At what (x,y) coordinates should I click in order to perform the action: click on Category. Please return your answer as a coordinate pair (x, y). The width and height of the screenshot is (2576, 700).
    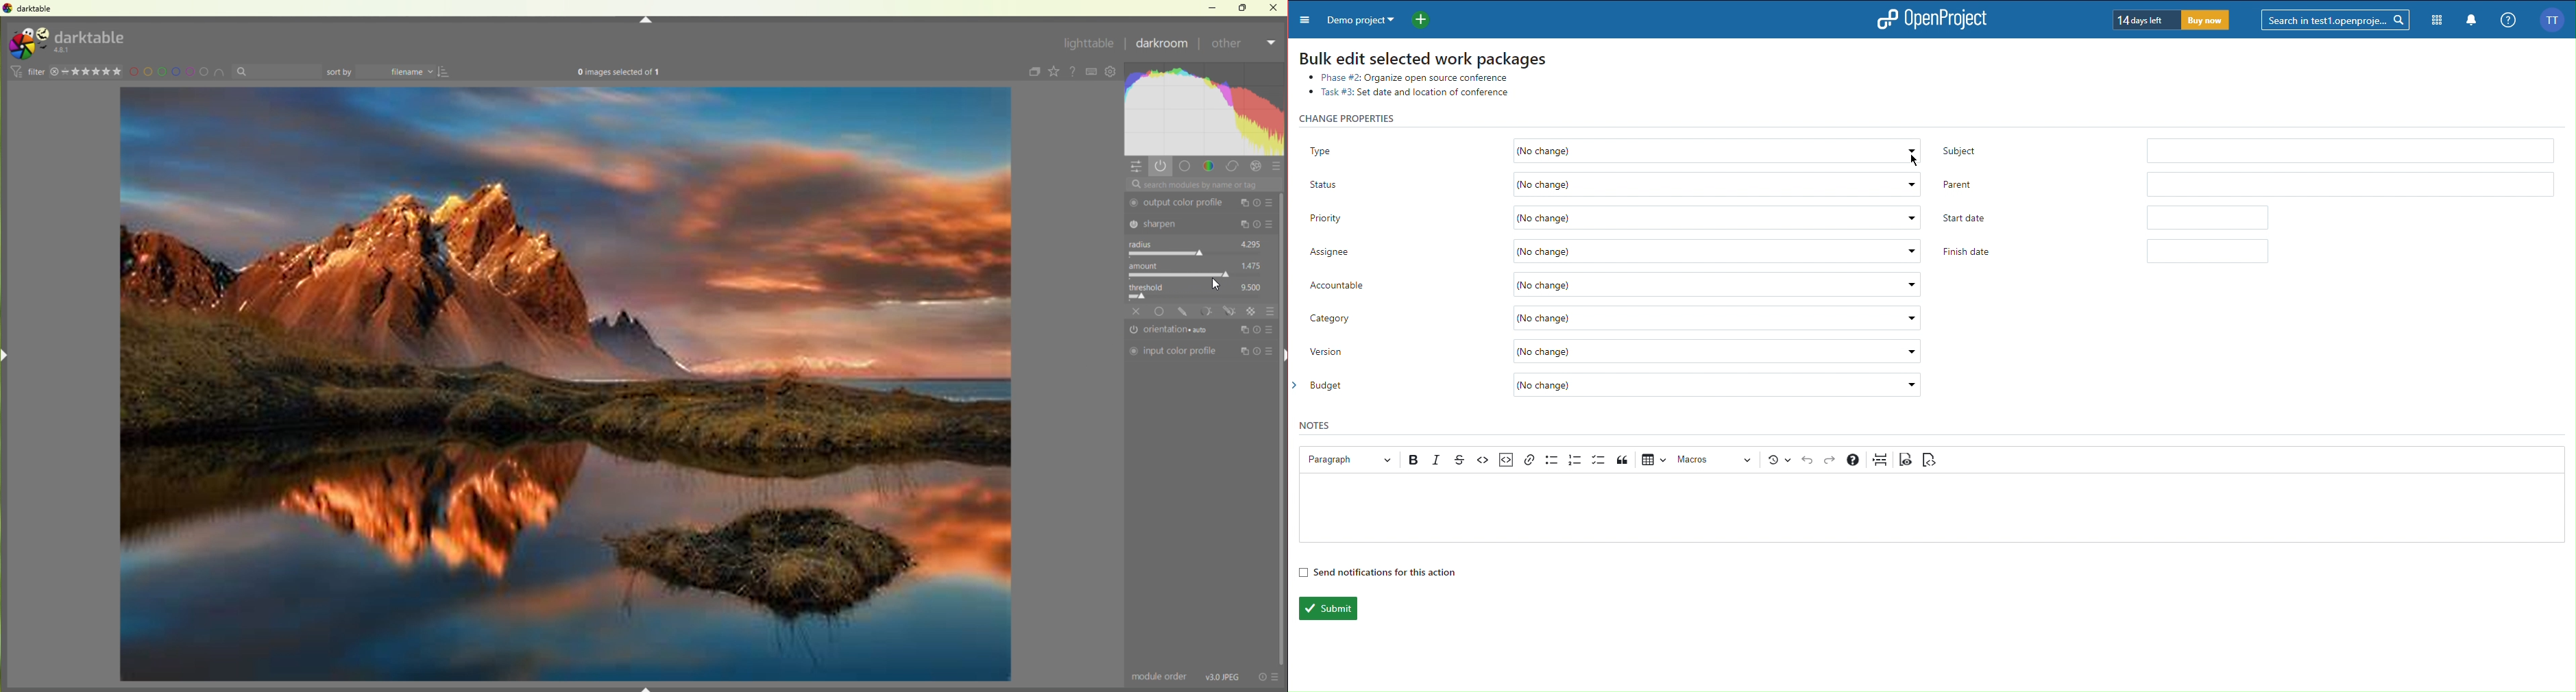
    Looking at the image, I should click on (1616, 319).